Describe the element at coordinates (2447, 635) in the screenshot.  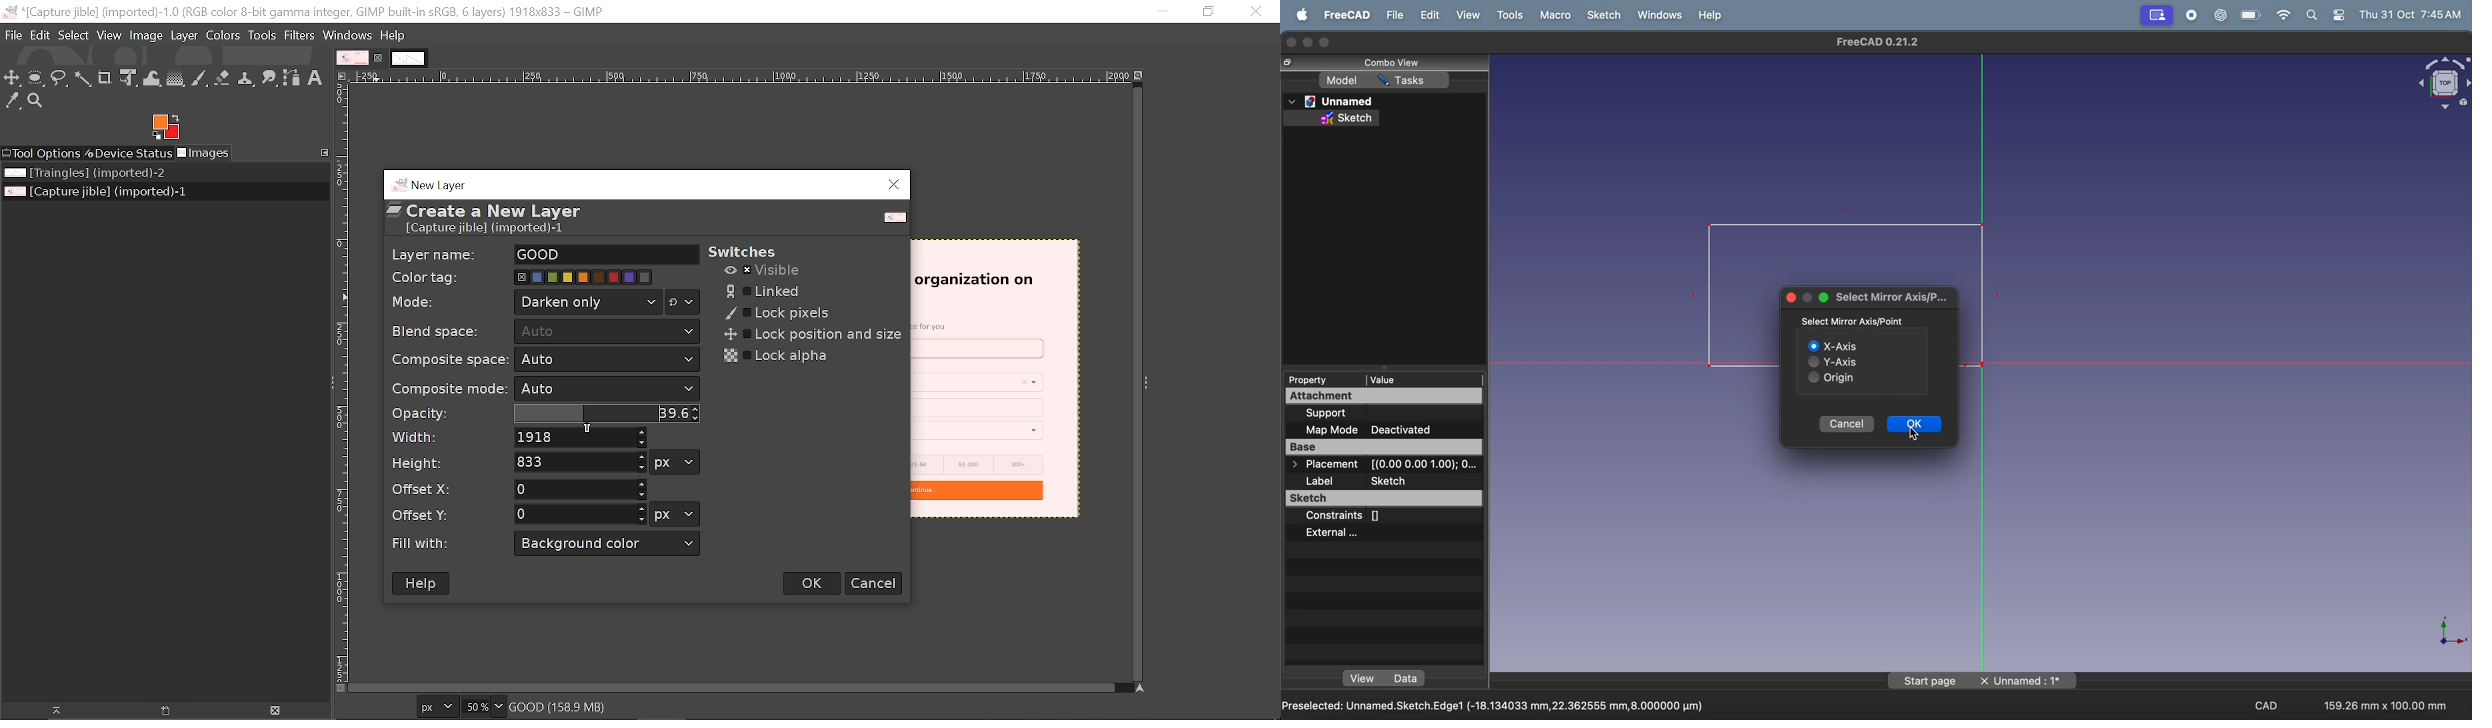
I see `axis` at that location.